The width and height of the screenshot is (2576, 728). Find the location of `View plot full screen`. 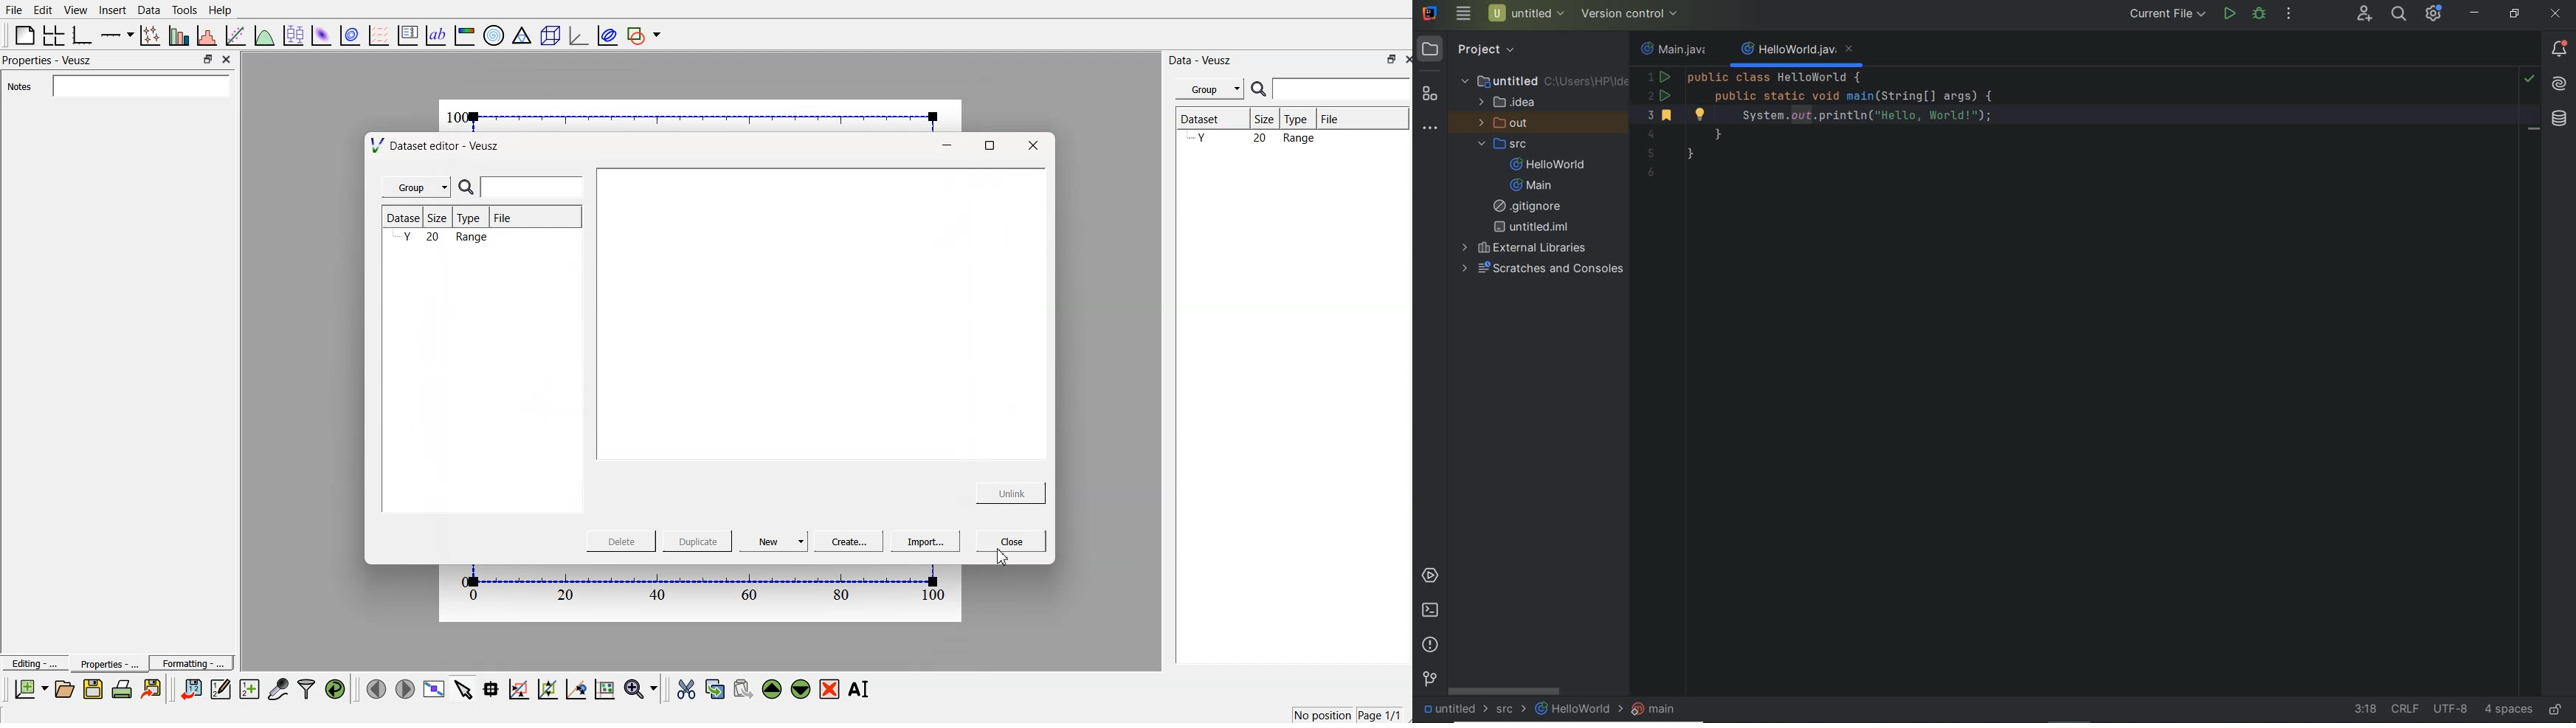

View plot full screen is located at coordinates (435, 688).